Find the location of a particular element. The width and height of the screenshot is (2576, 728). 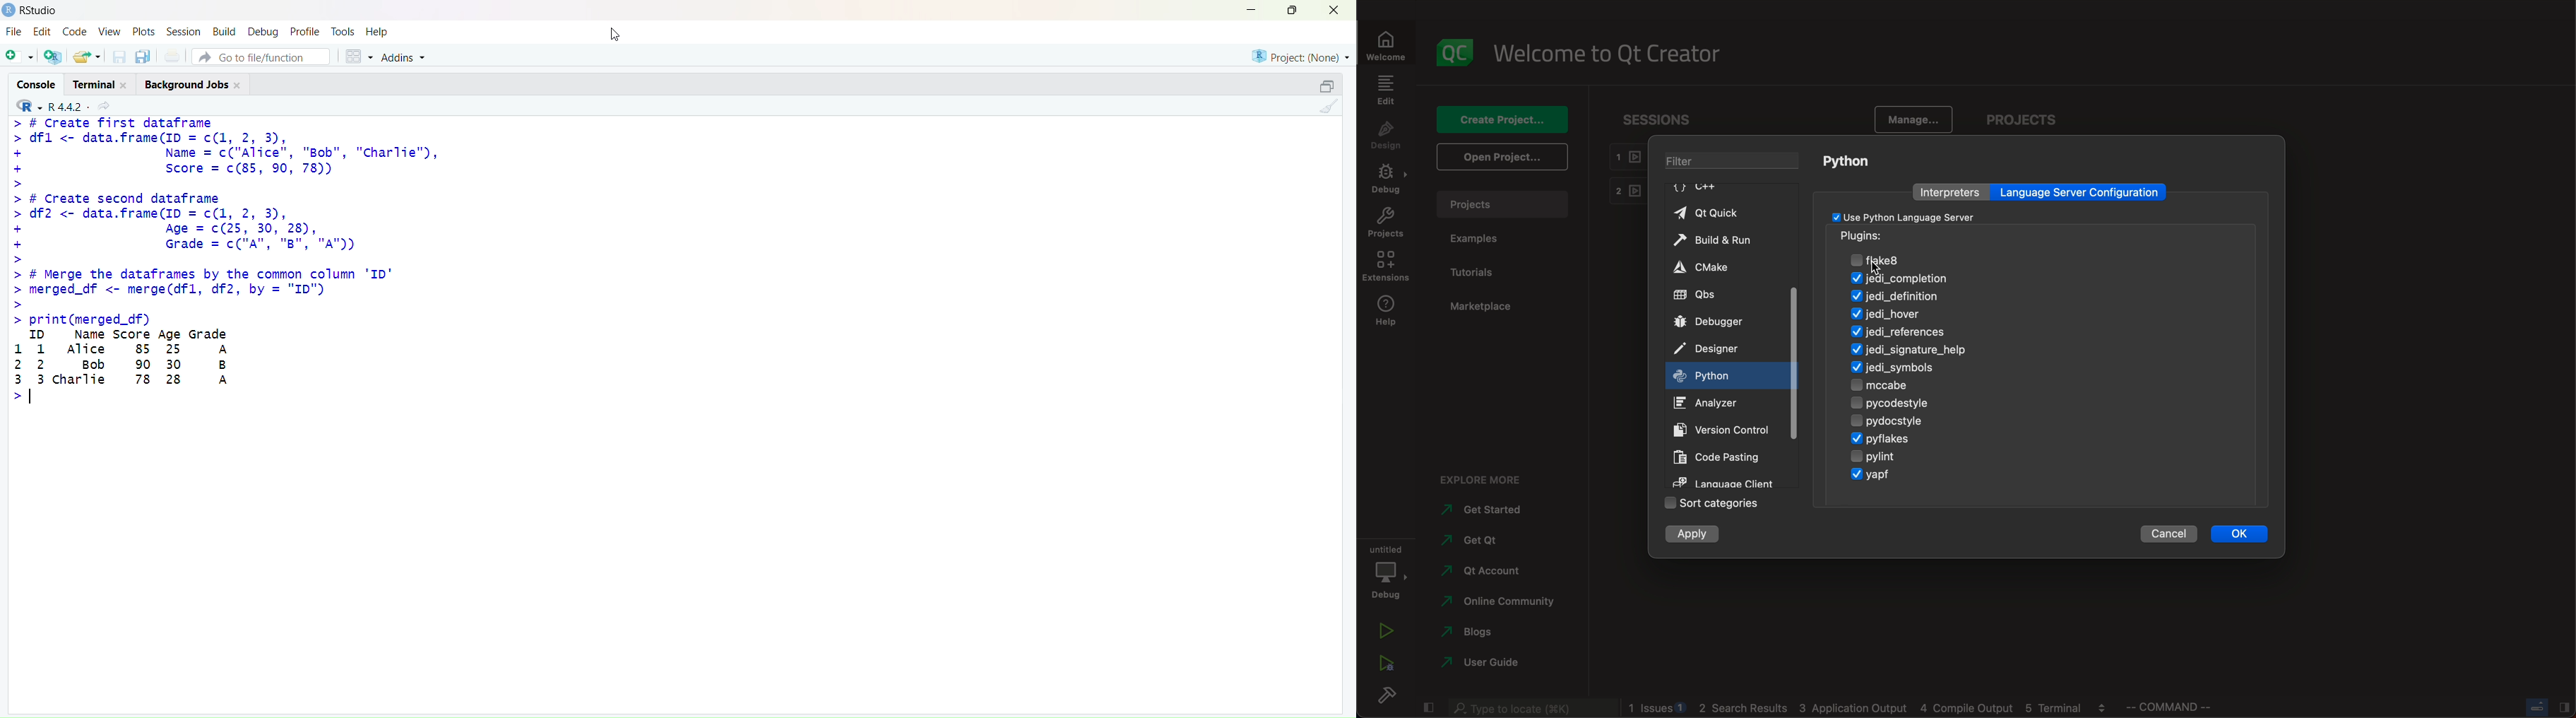

create a project is located at coordinates (54, 56).